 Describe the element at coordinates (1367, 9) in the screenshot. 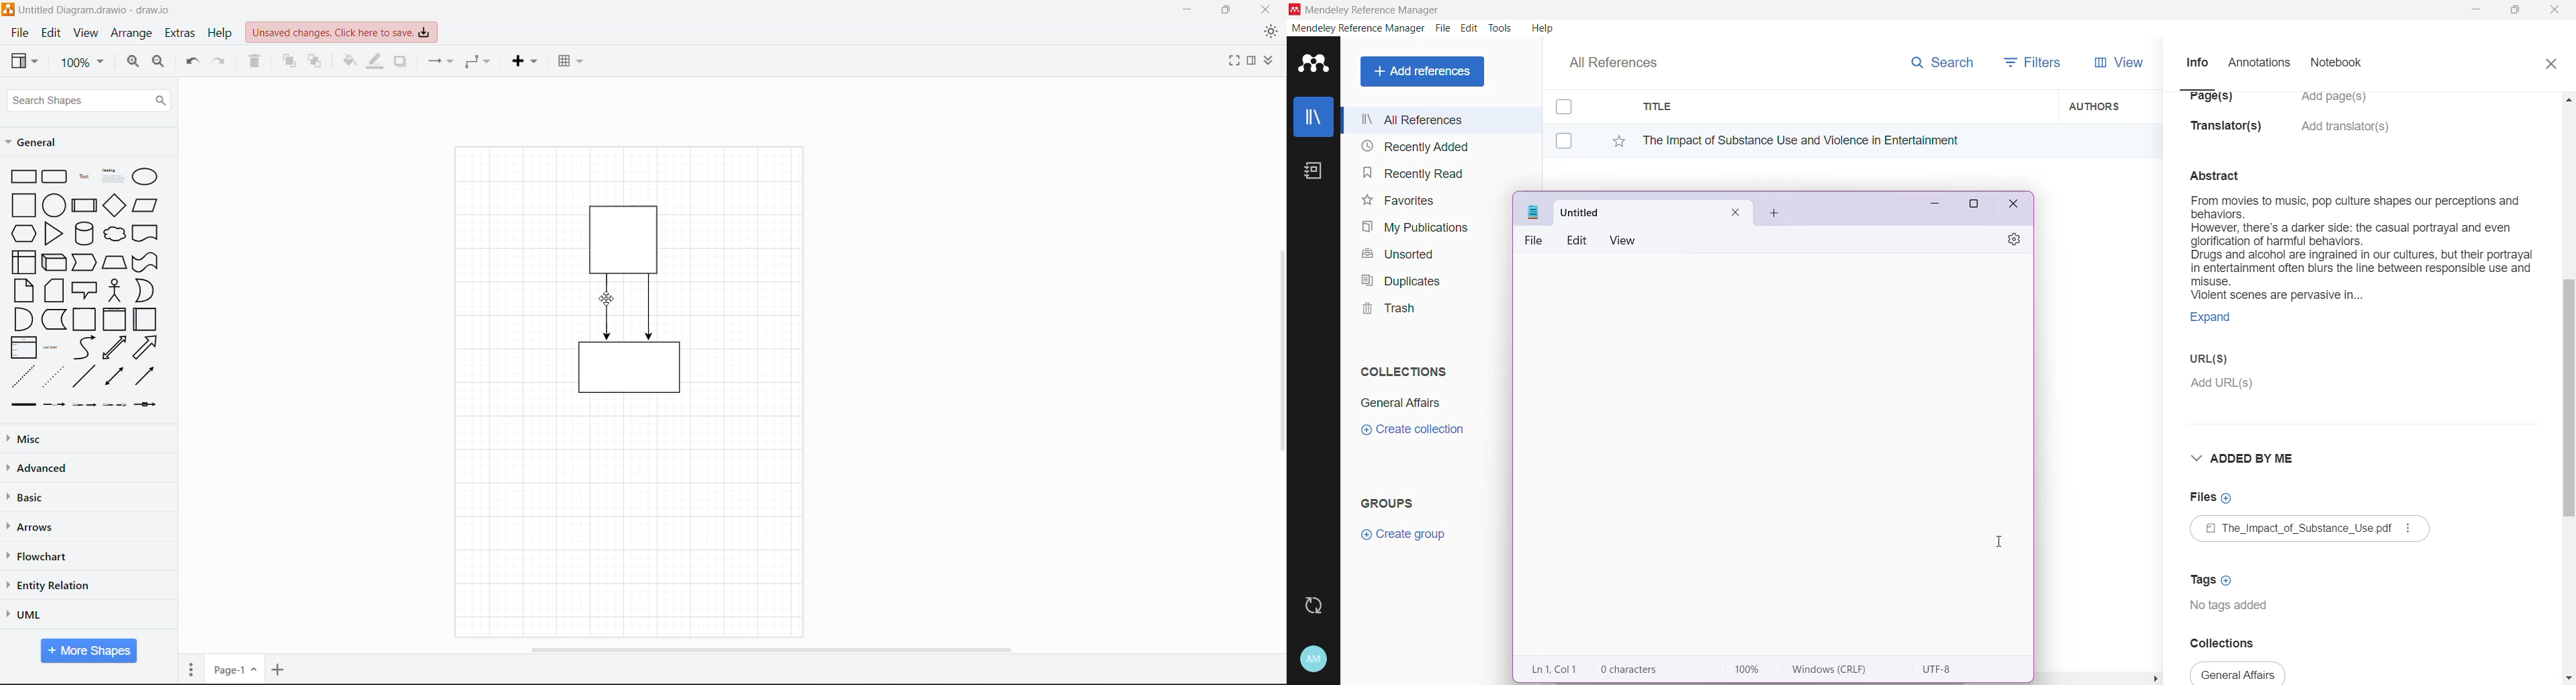

I see `Application Name` at that location.